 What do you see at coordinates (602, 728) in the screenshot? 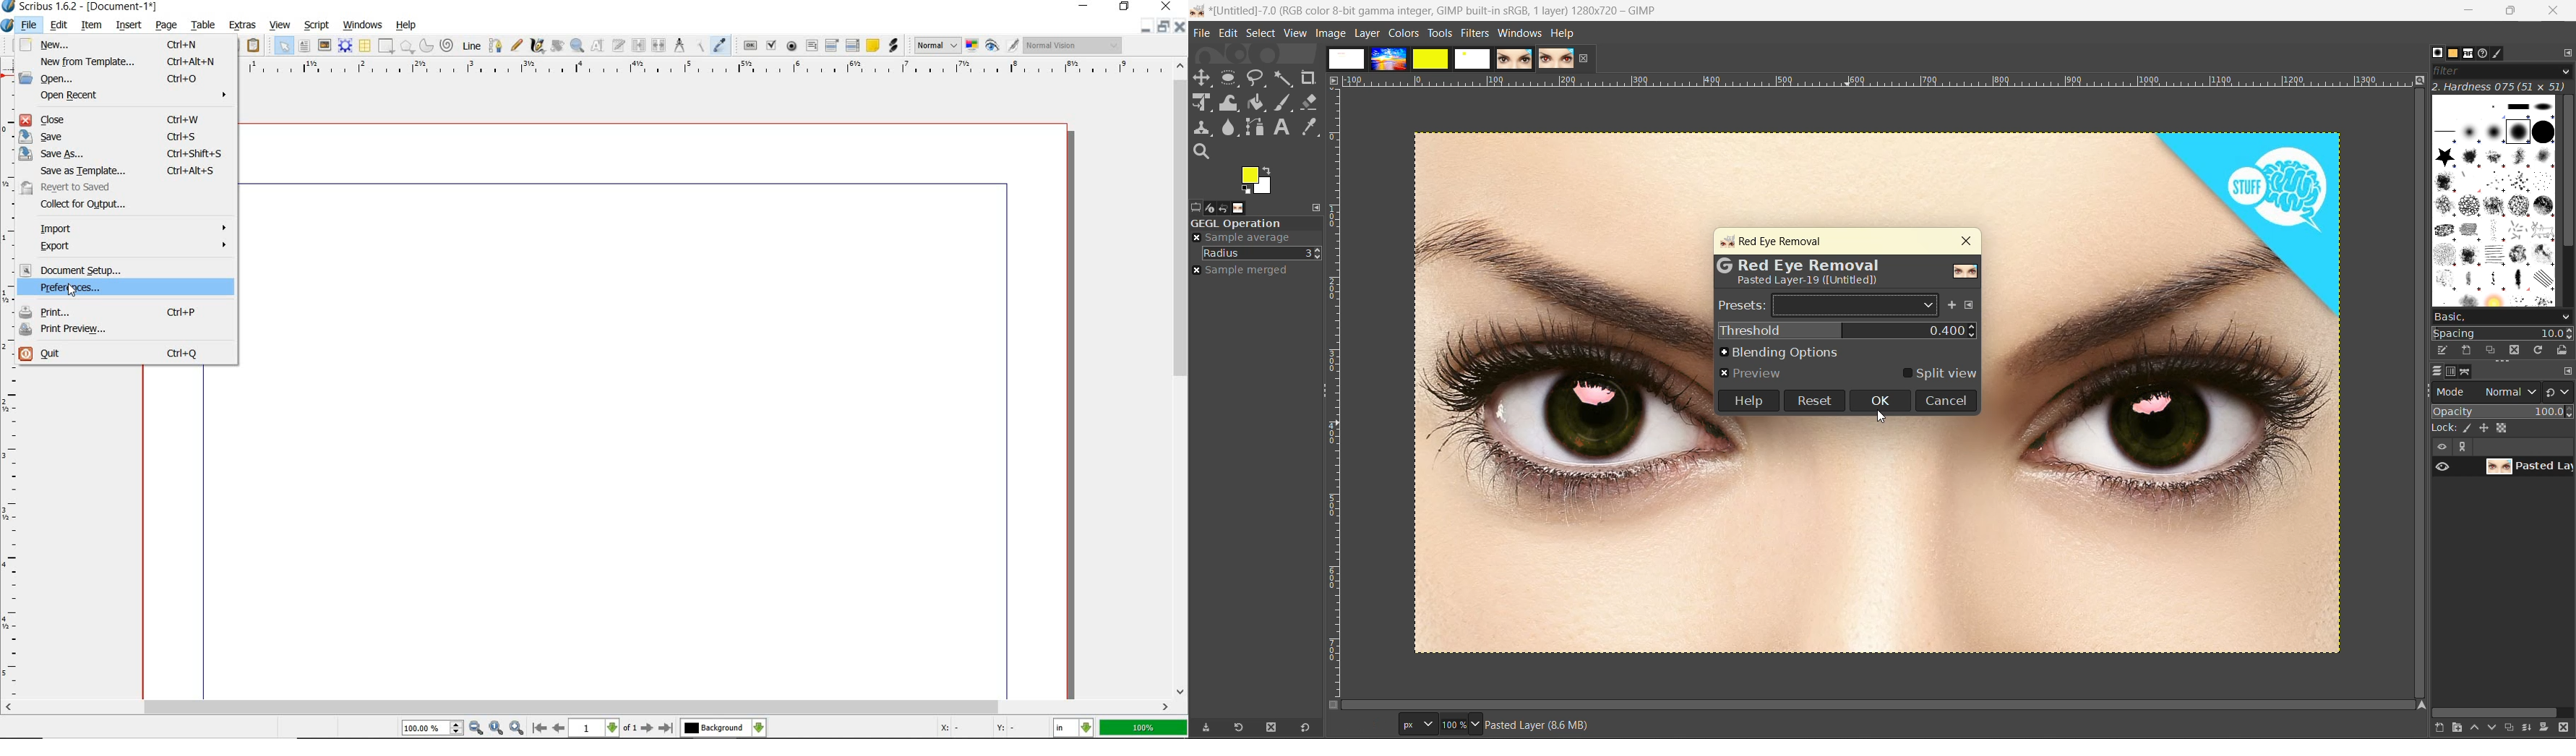
I see `move to next or previous page` at bounding box center [602, 728].